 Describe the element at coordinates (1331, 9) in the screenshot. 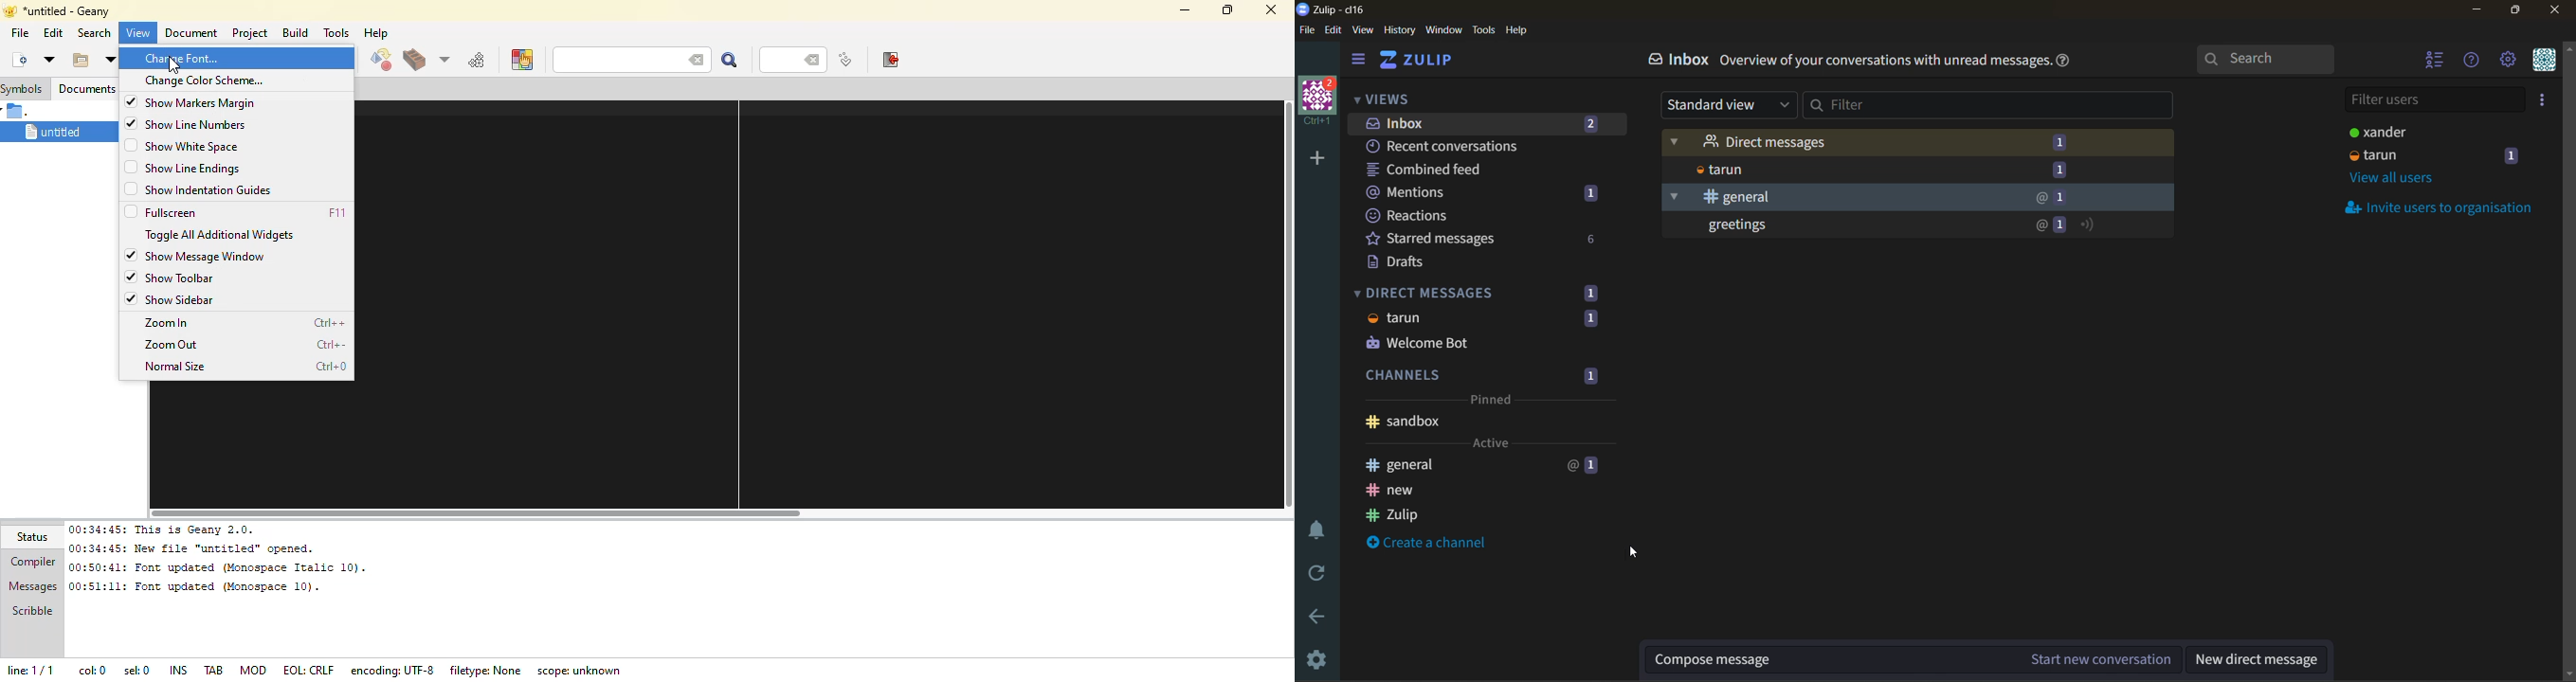

I see `app name and organisation name` at that location.